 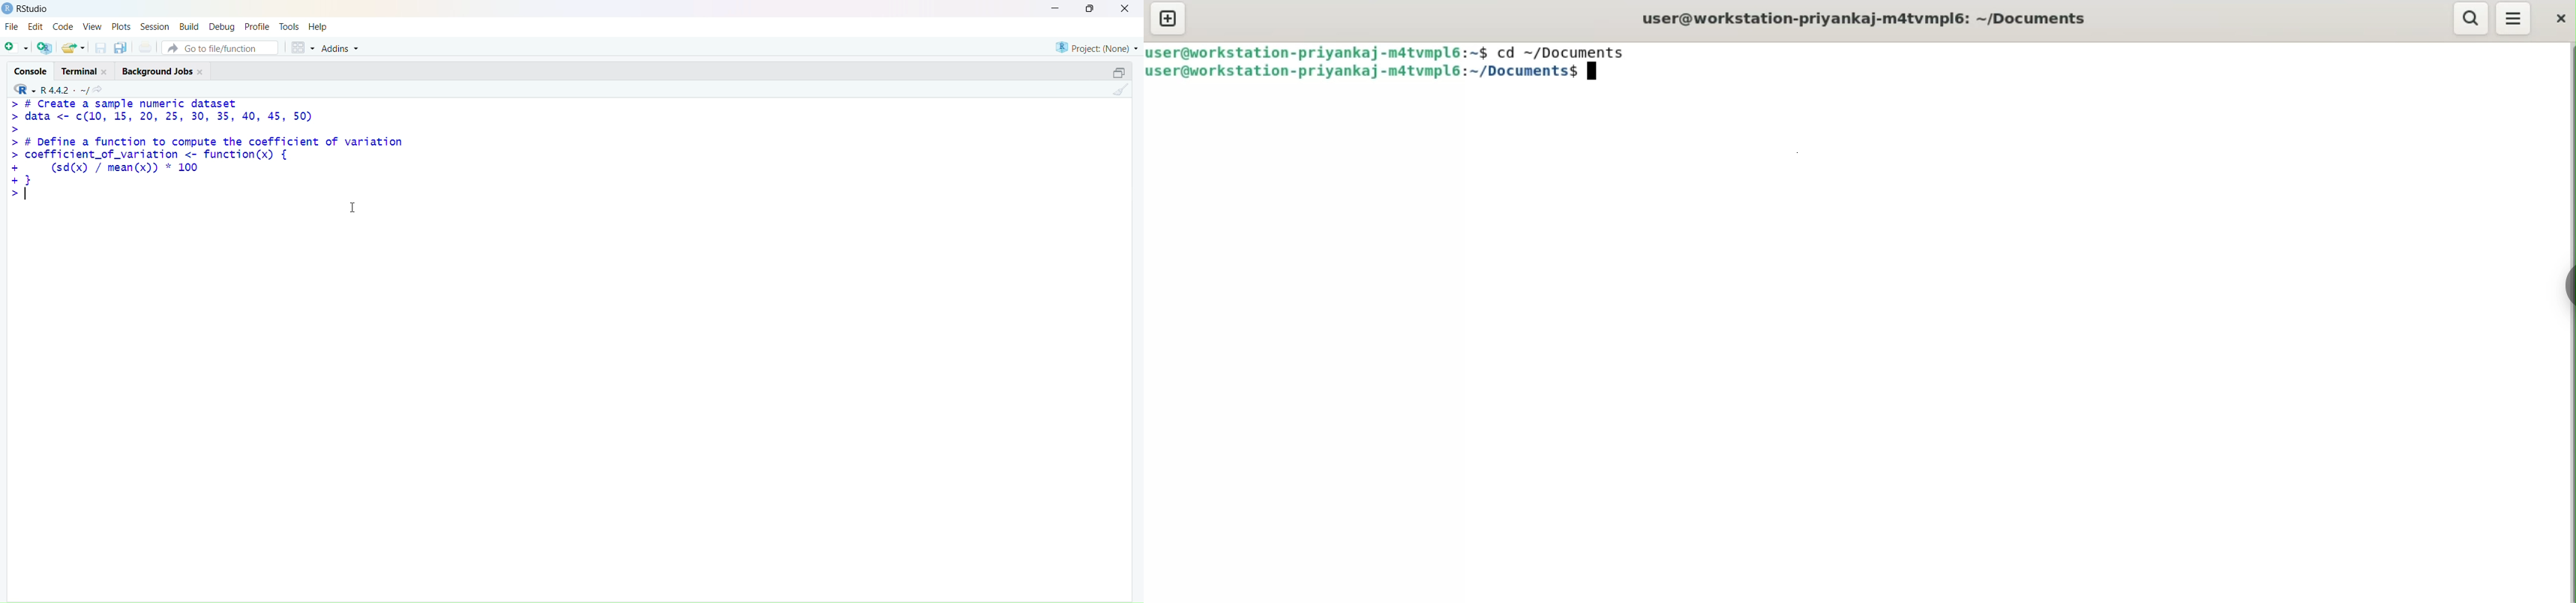 What do you see at coordinates (304, 48) in the screenshot?
I see `grid` at bounding box center [304, 48].